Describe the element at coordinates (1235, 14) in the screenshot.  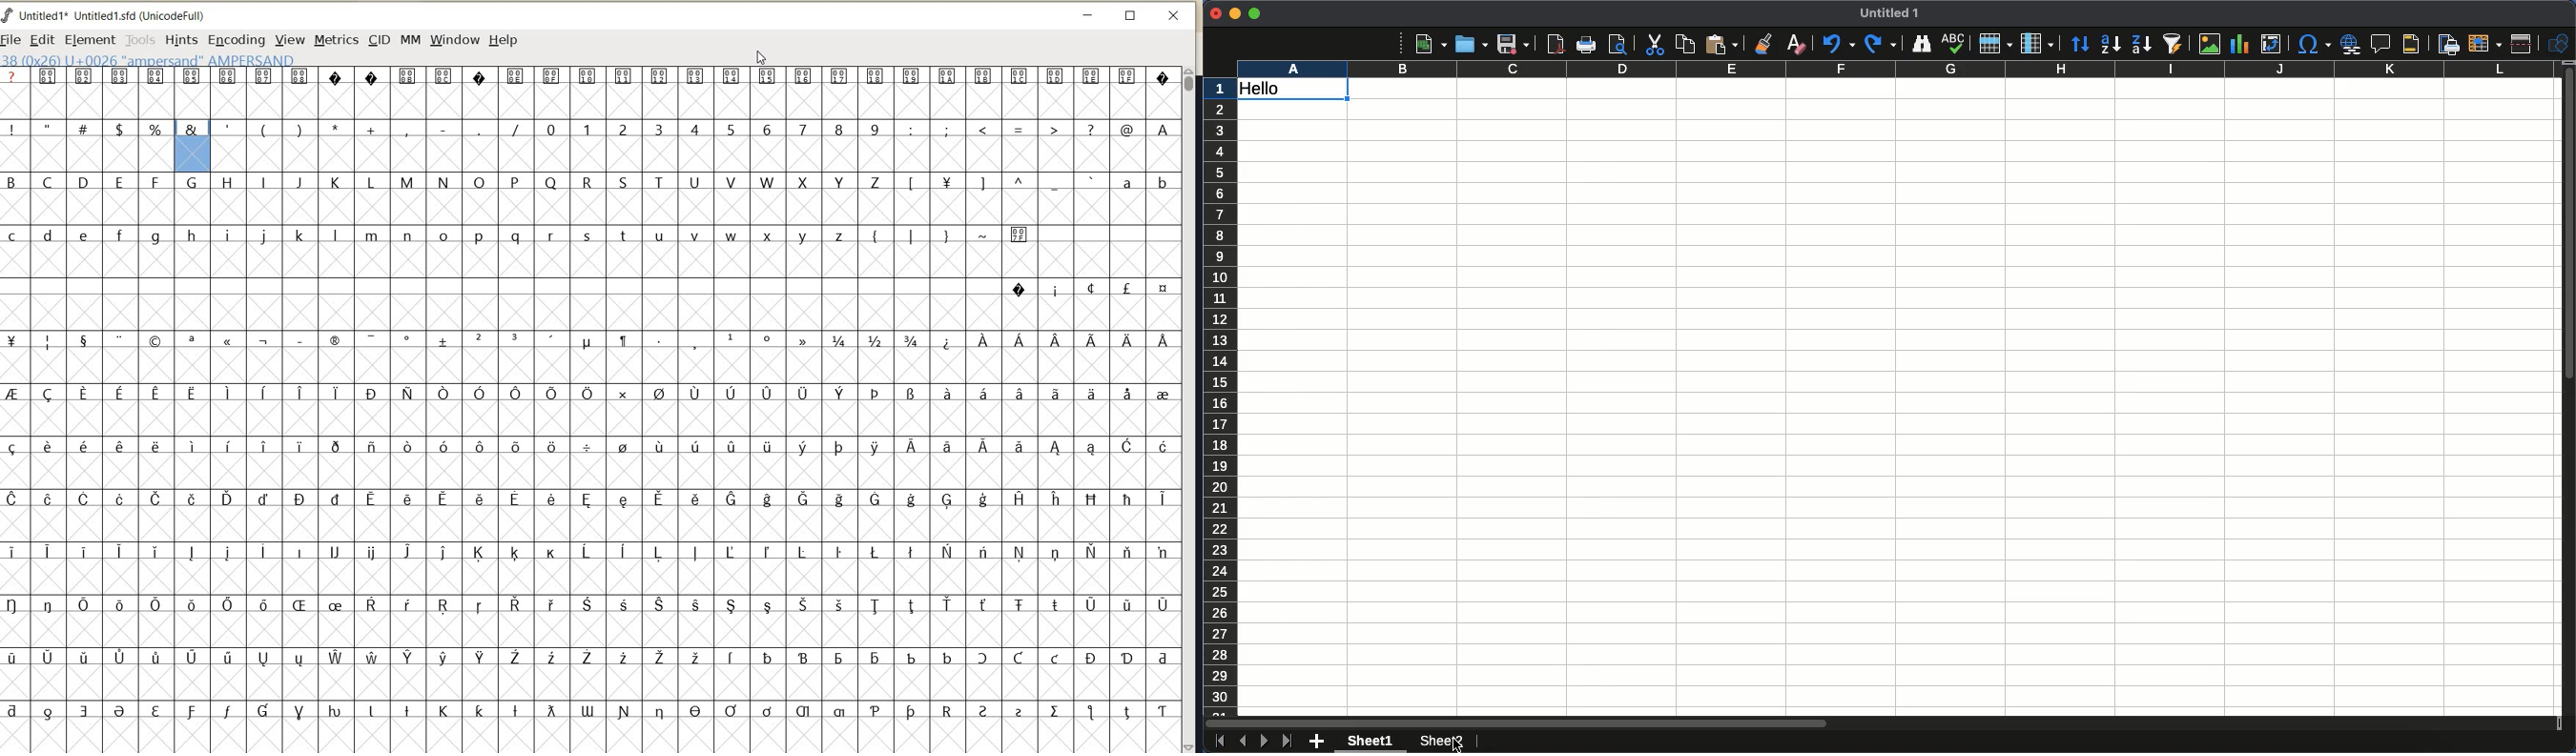
I see `Minimize` at that location.